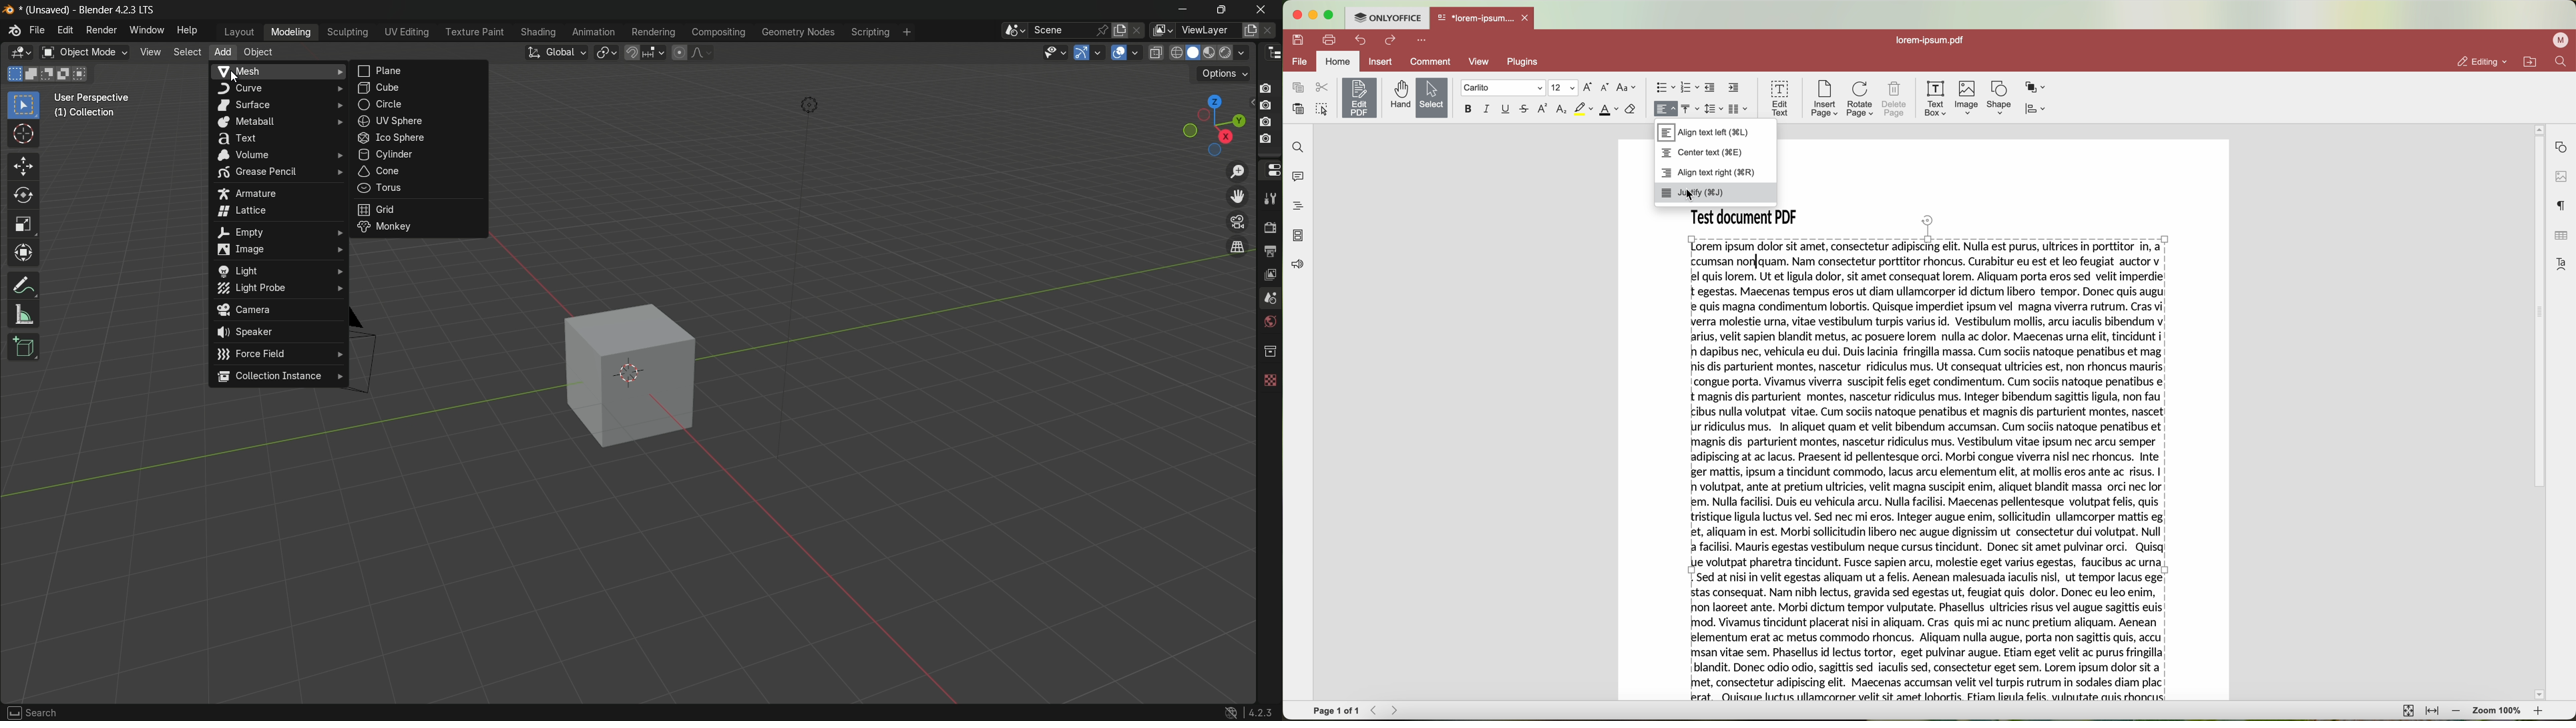 This screenshot has height=728, width=2576. Describe the element at coordinates (1737, 109) in the screenshot. I see `insert columns` at that location.